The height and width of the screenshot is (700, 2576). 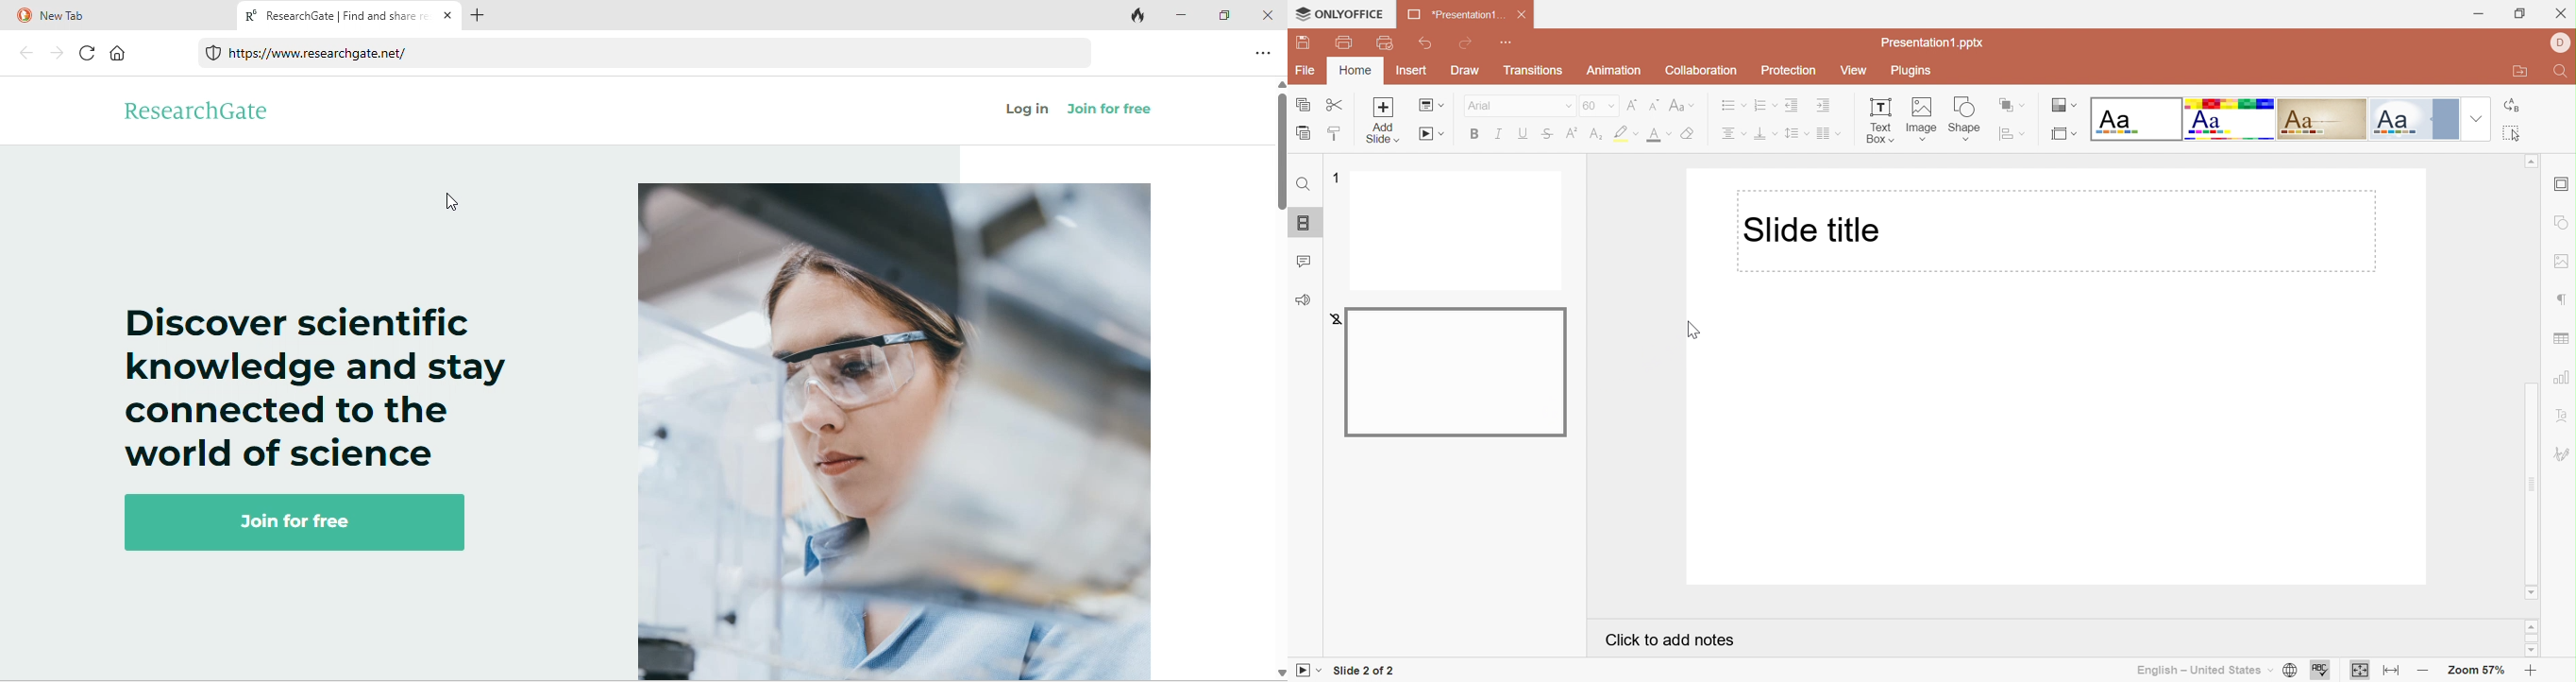 I want to click on Discover scientific knowledge and stay connected to the world of science, so click(x=317, y=385).